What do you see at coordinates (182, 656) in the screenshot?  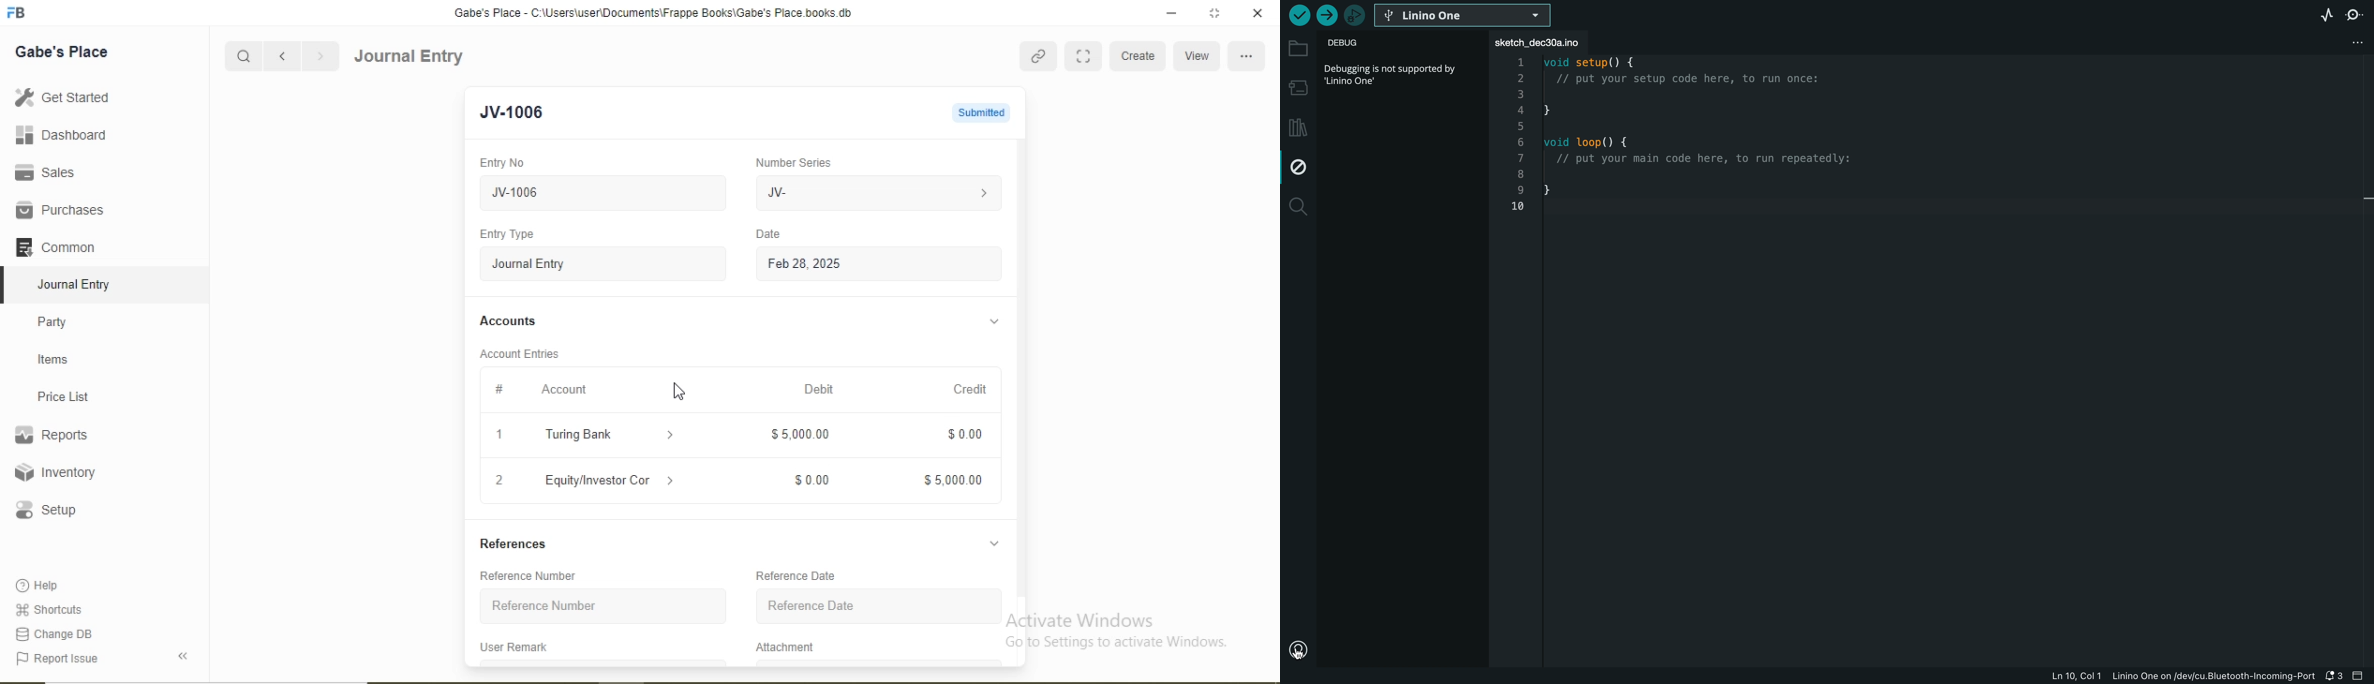 I see `Back` at bounding box center [182, 656].